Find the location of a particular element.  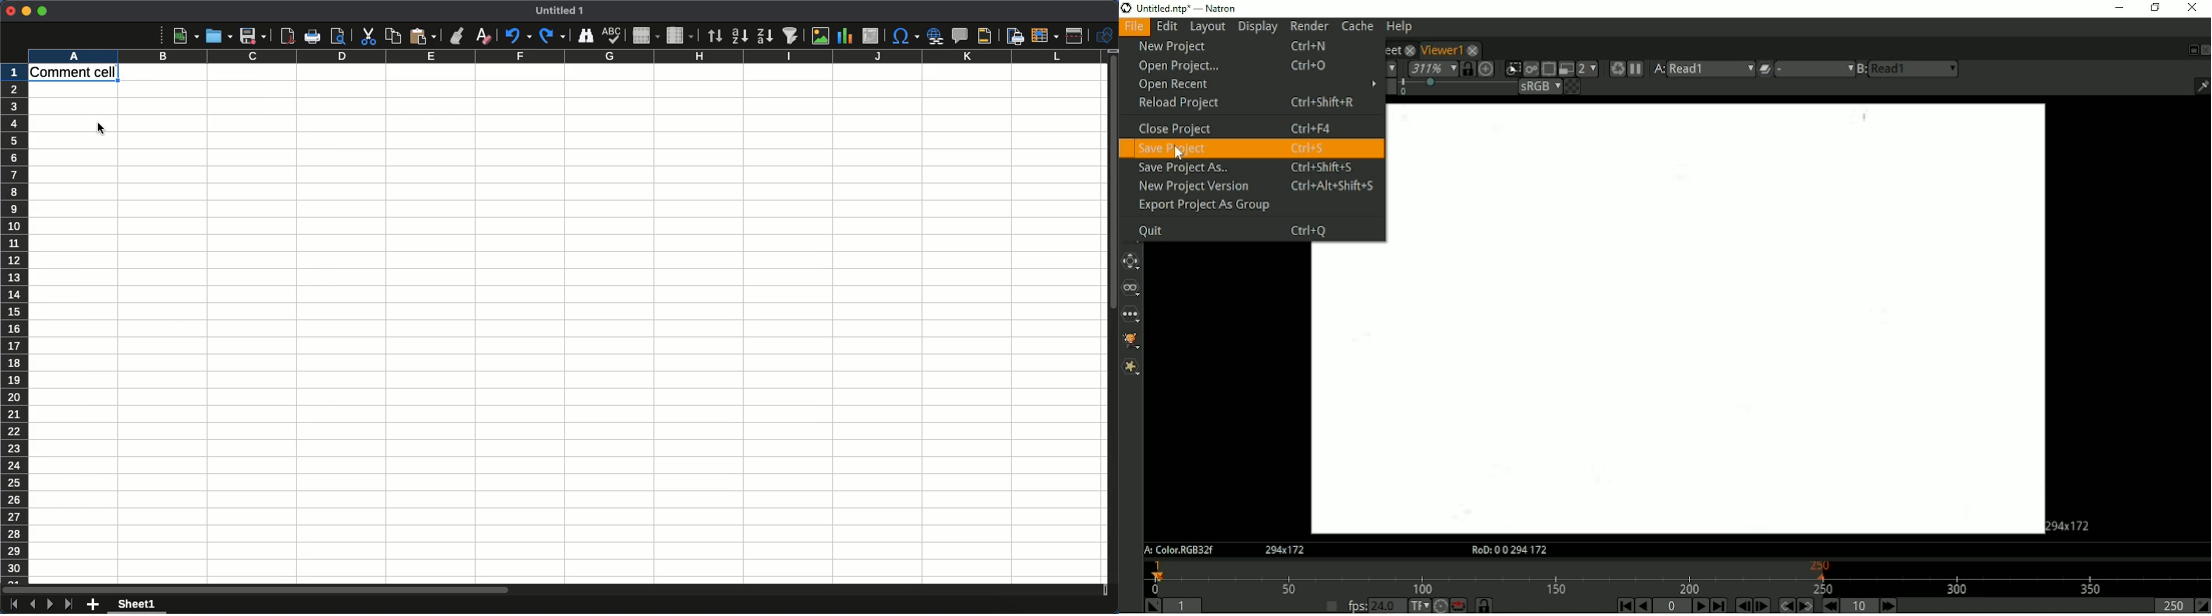

Cut is located at coordinates (370, 34).